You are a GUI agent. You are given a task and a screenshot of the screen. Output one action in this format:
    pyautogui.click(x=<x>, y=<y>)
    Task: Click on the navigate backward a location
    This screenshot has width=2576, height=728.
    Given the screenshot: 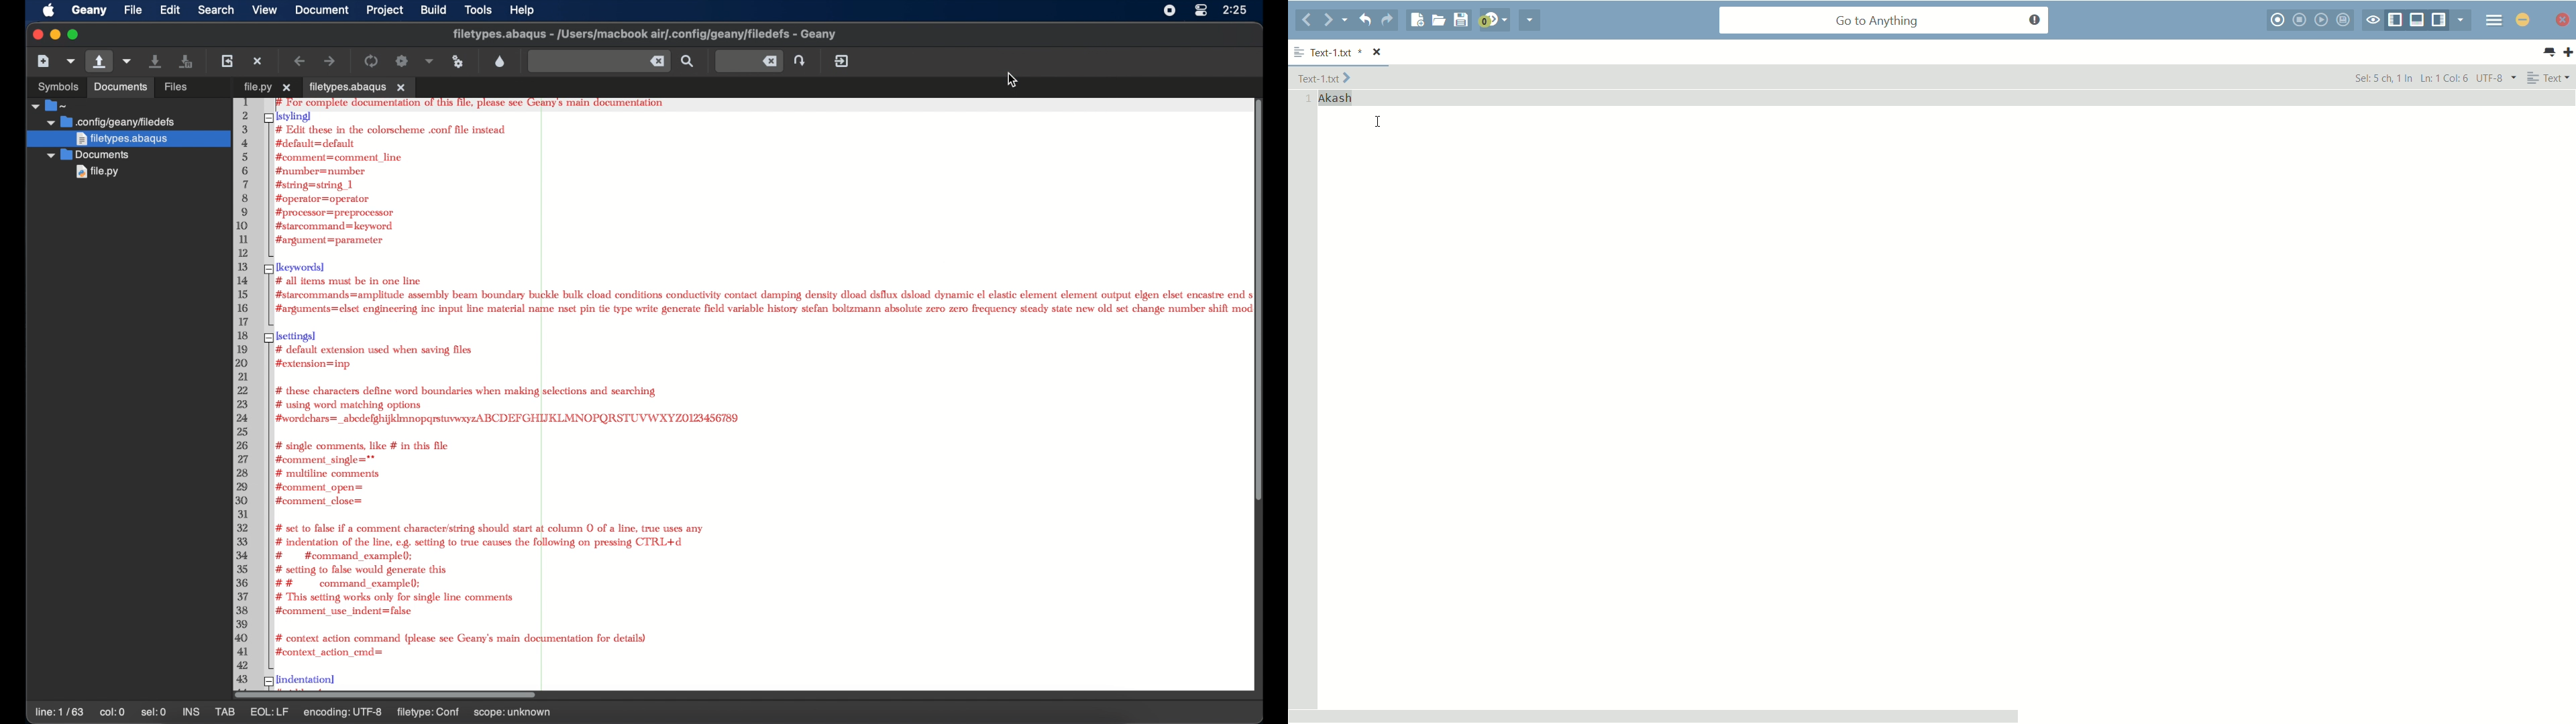 What is the action you would take?
    pyautogui.click(x=301, y=61)
    